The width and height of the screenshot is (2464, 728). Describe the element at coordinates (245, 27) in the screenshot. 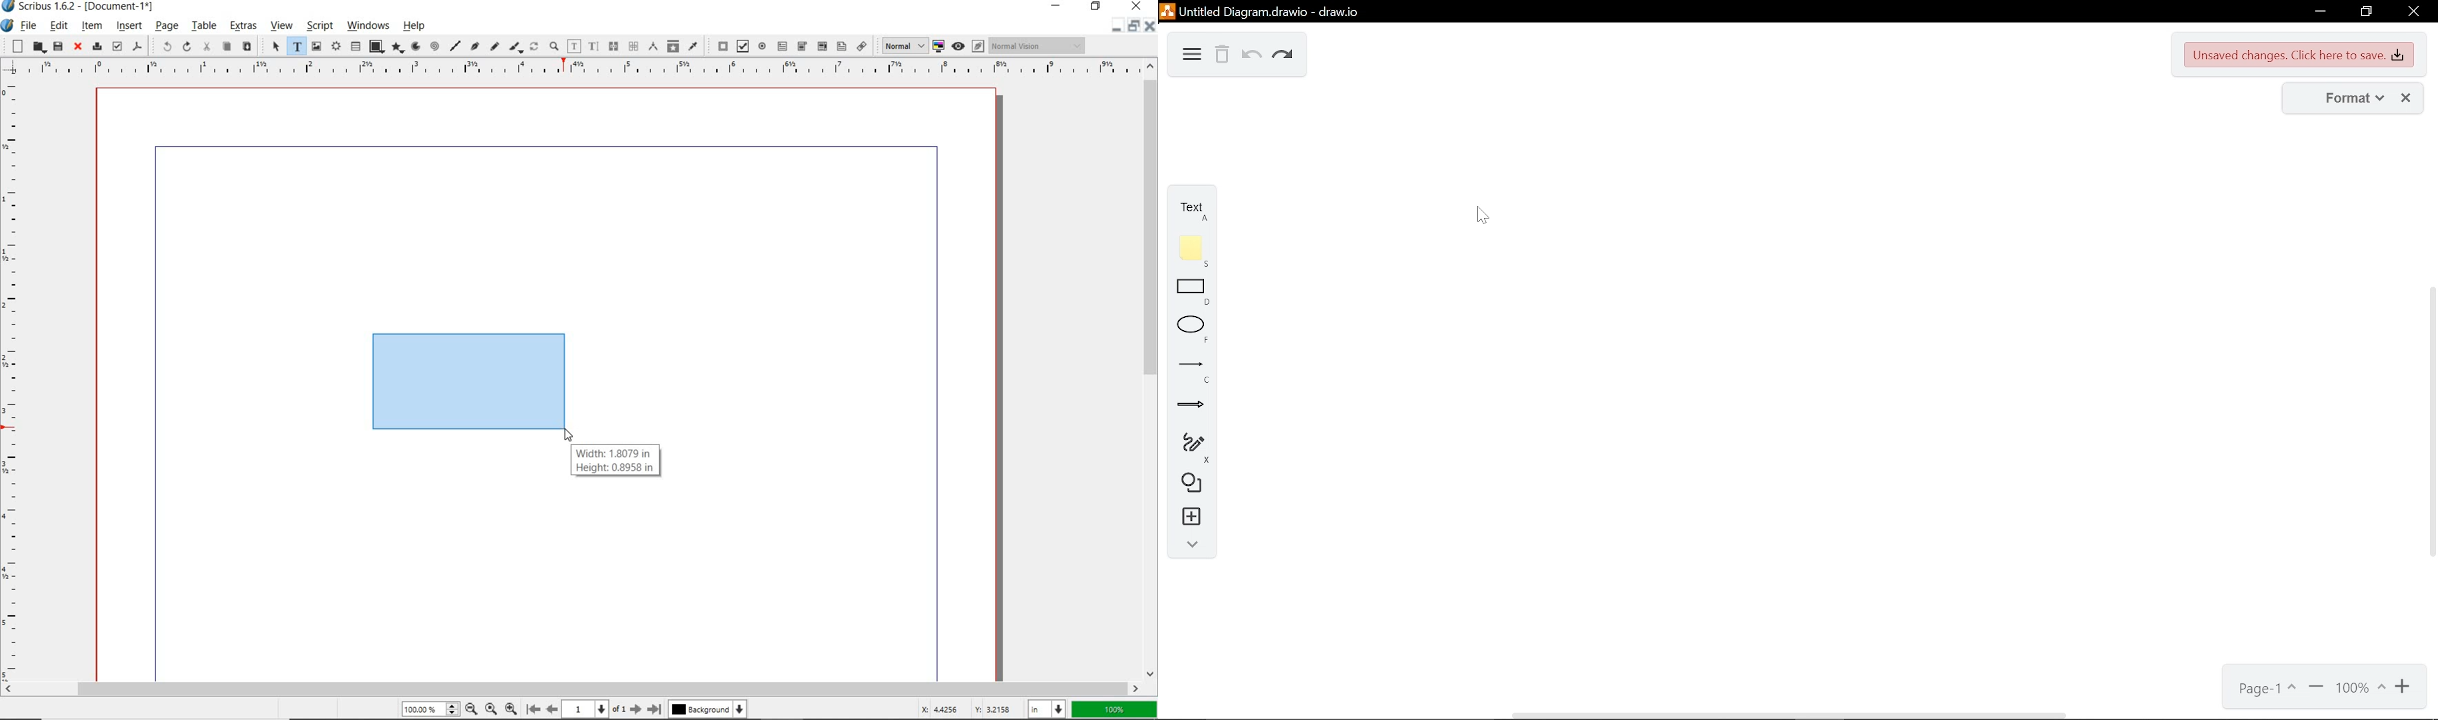

I see `extras` at that location.